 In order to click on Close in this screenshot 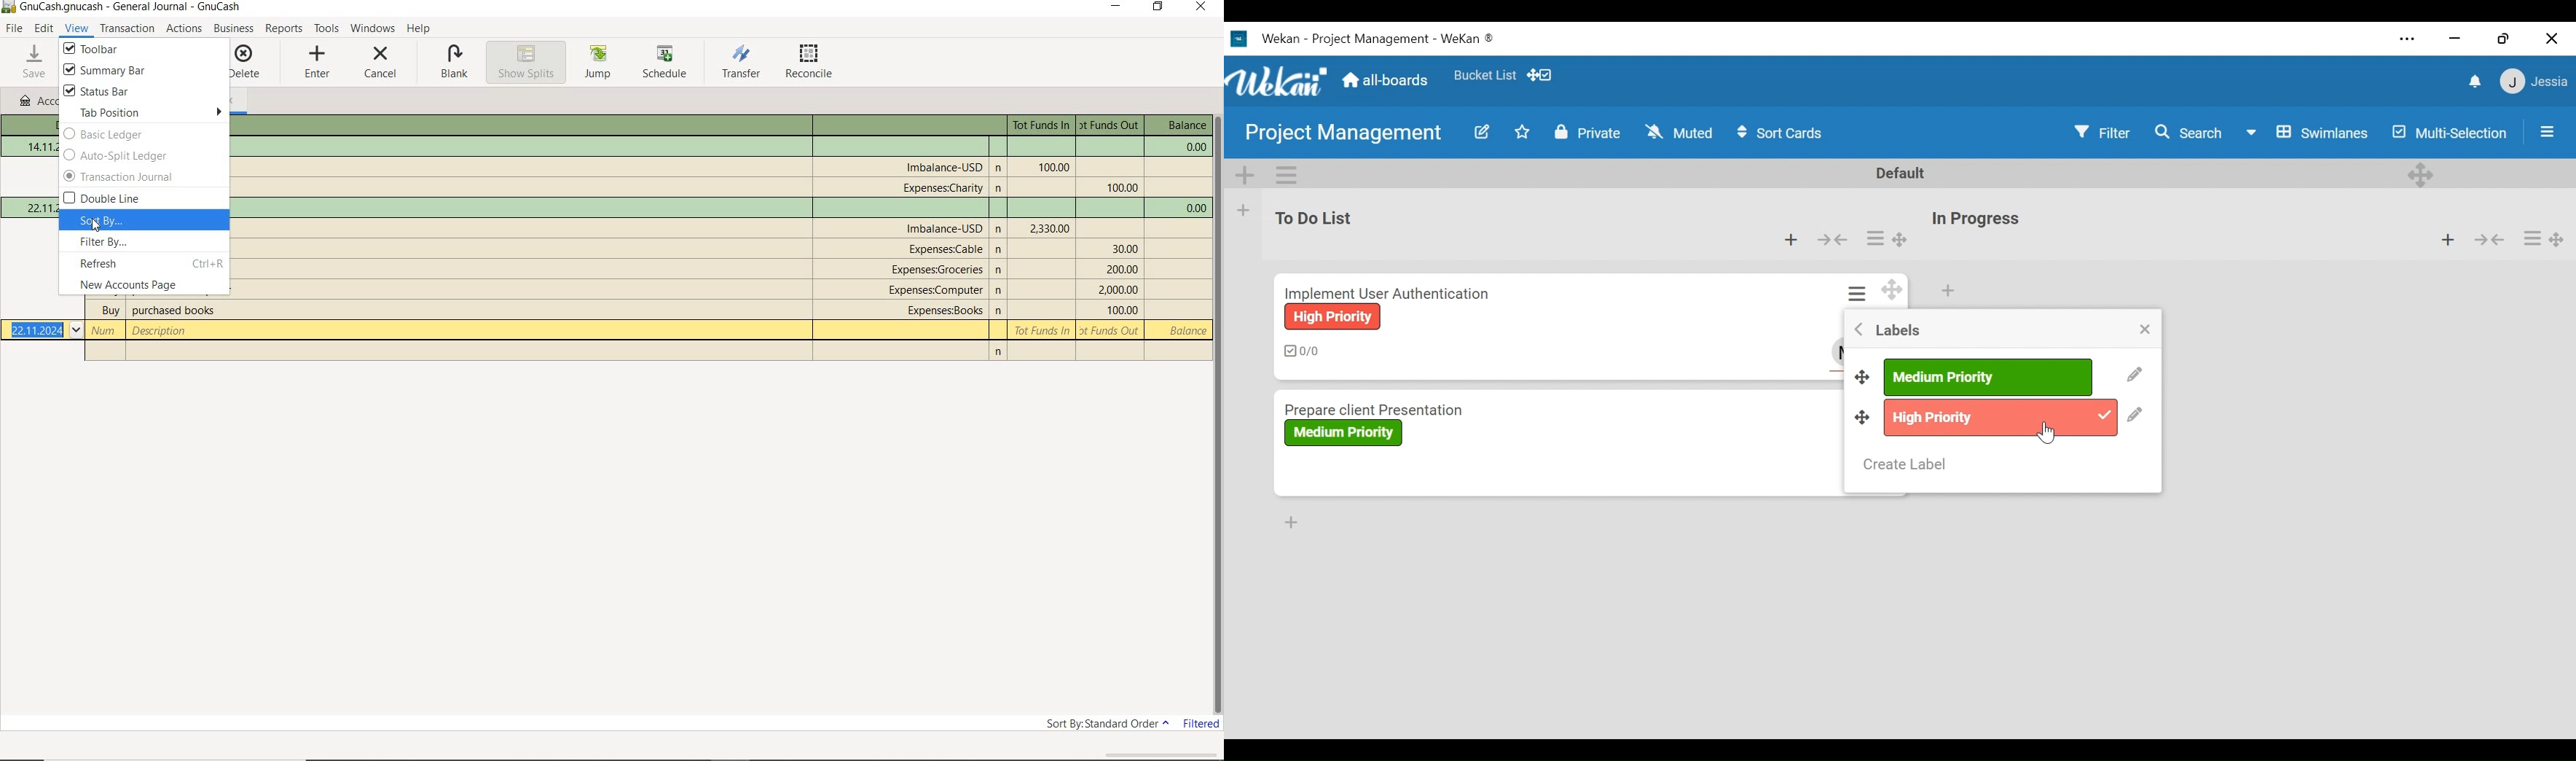, I will do `click(2144, 330)`.